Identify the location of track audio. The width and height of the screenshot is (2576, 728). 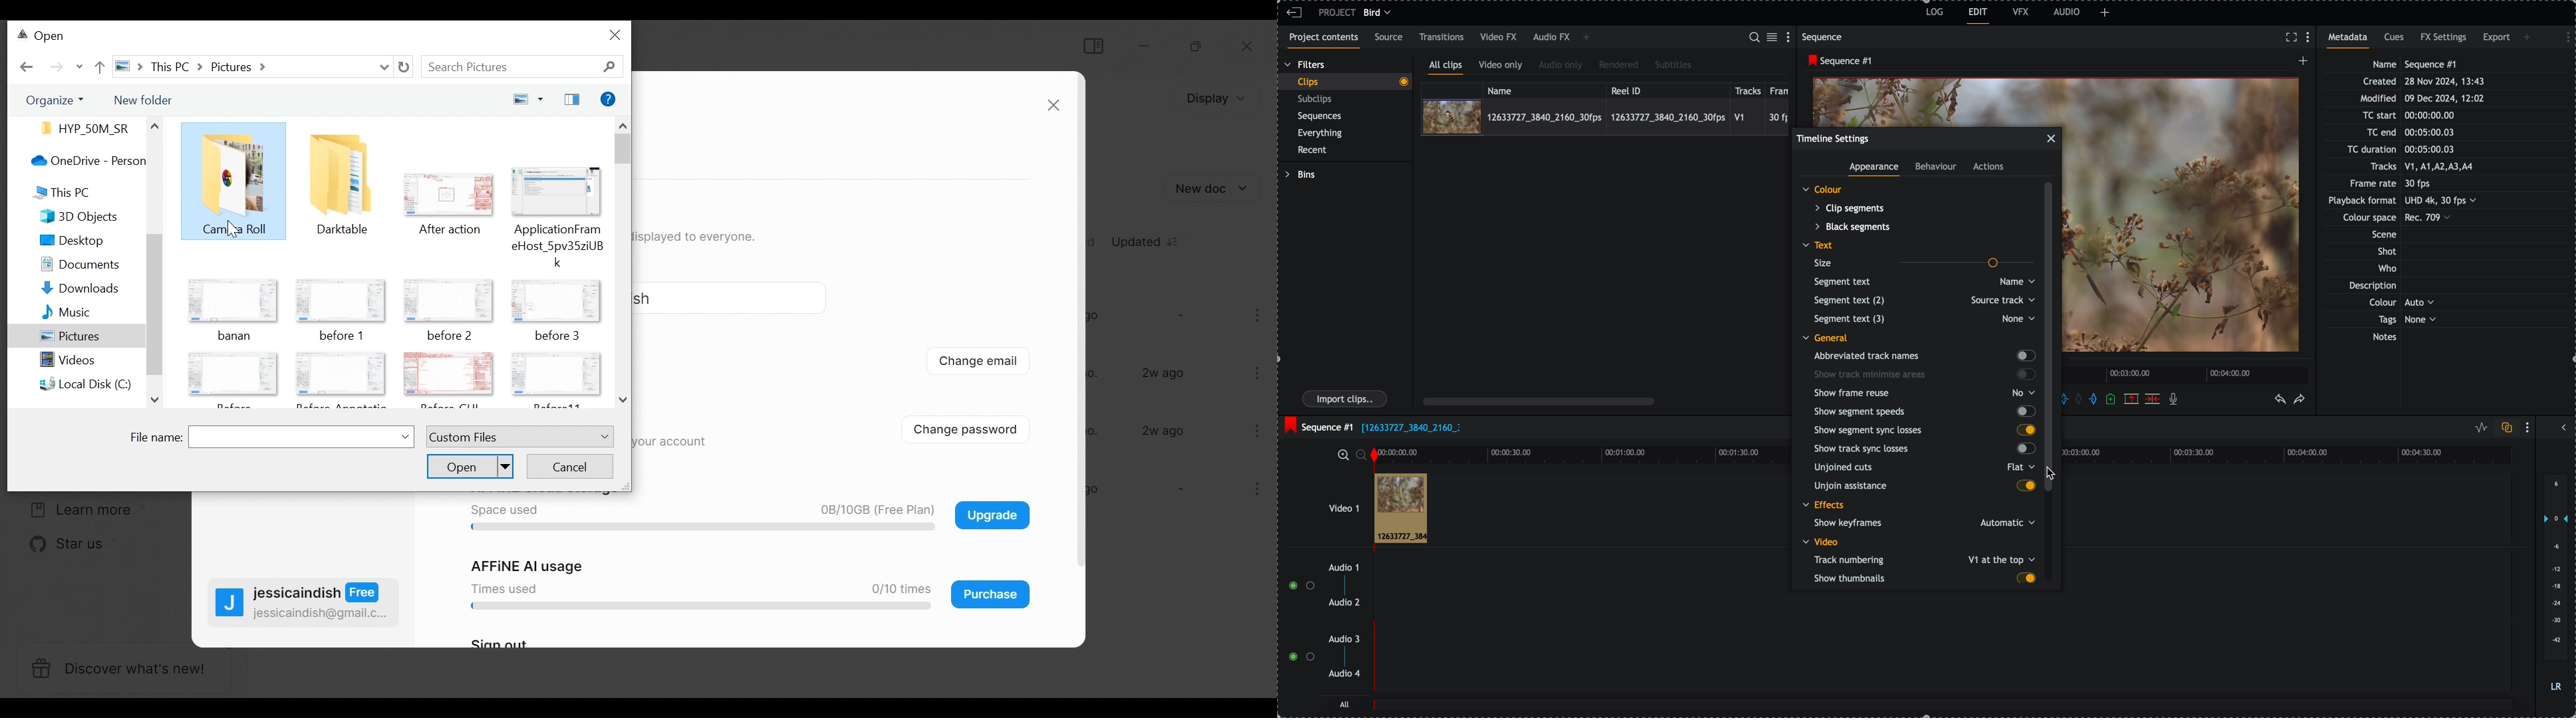
(1942, 608).